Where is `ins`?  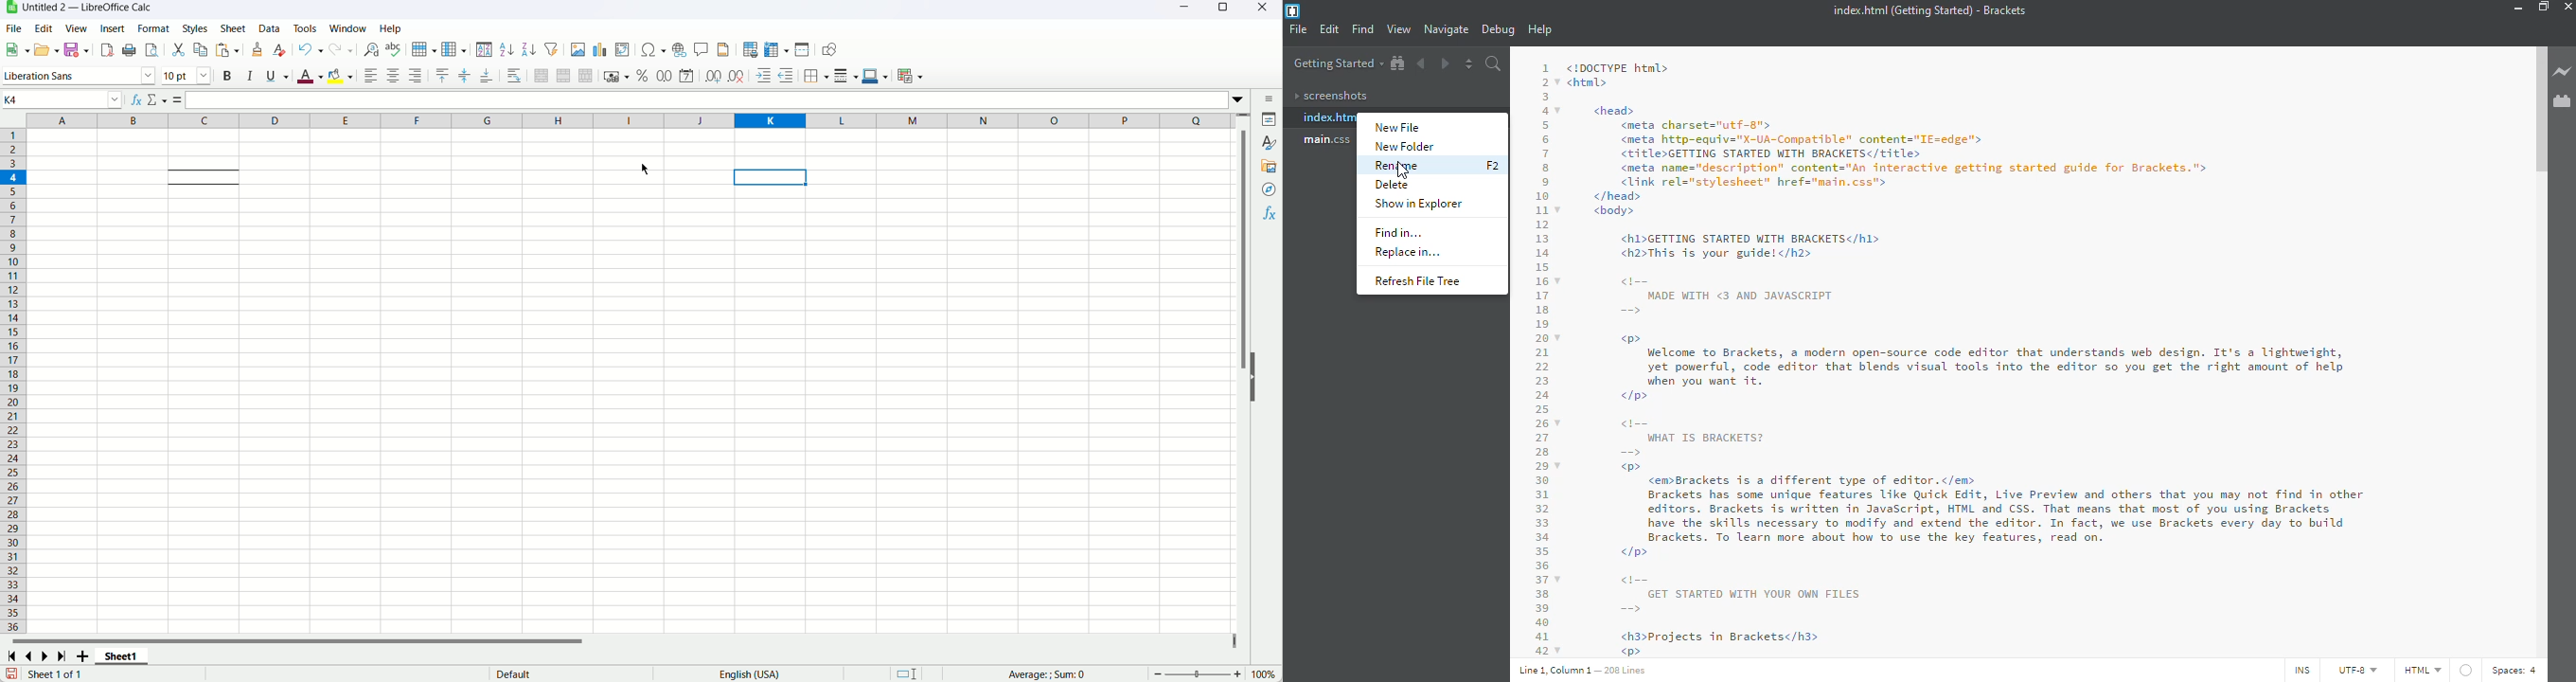 ins is located at coordinates (2299, 671).